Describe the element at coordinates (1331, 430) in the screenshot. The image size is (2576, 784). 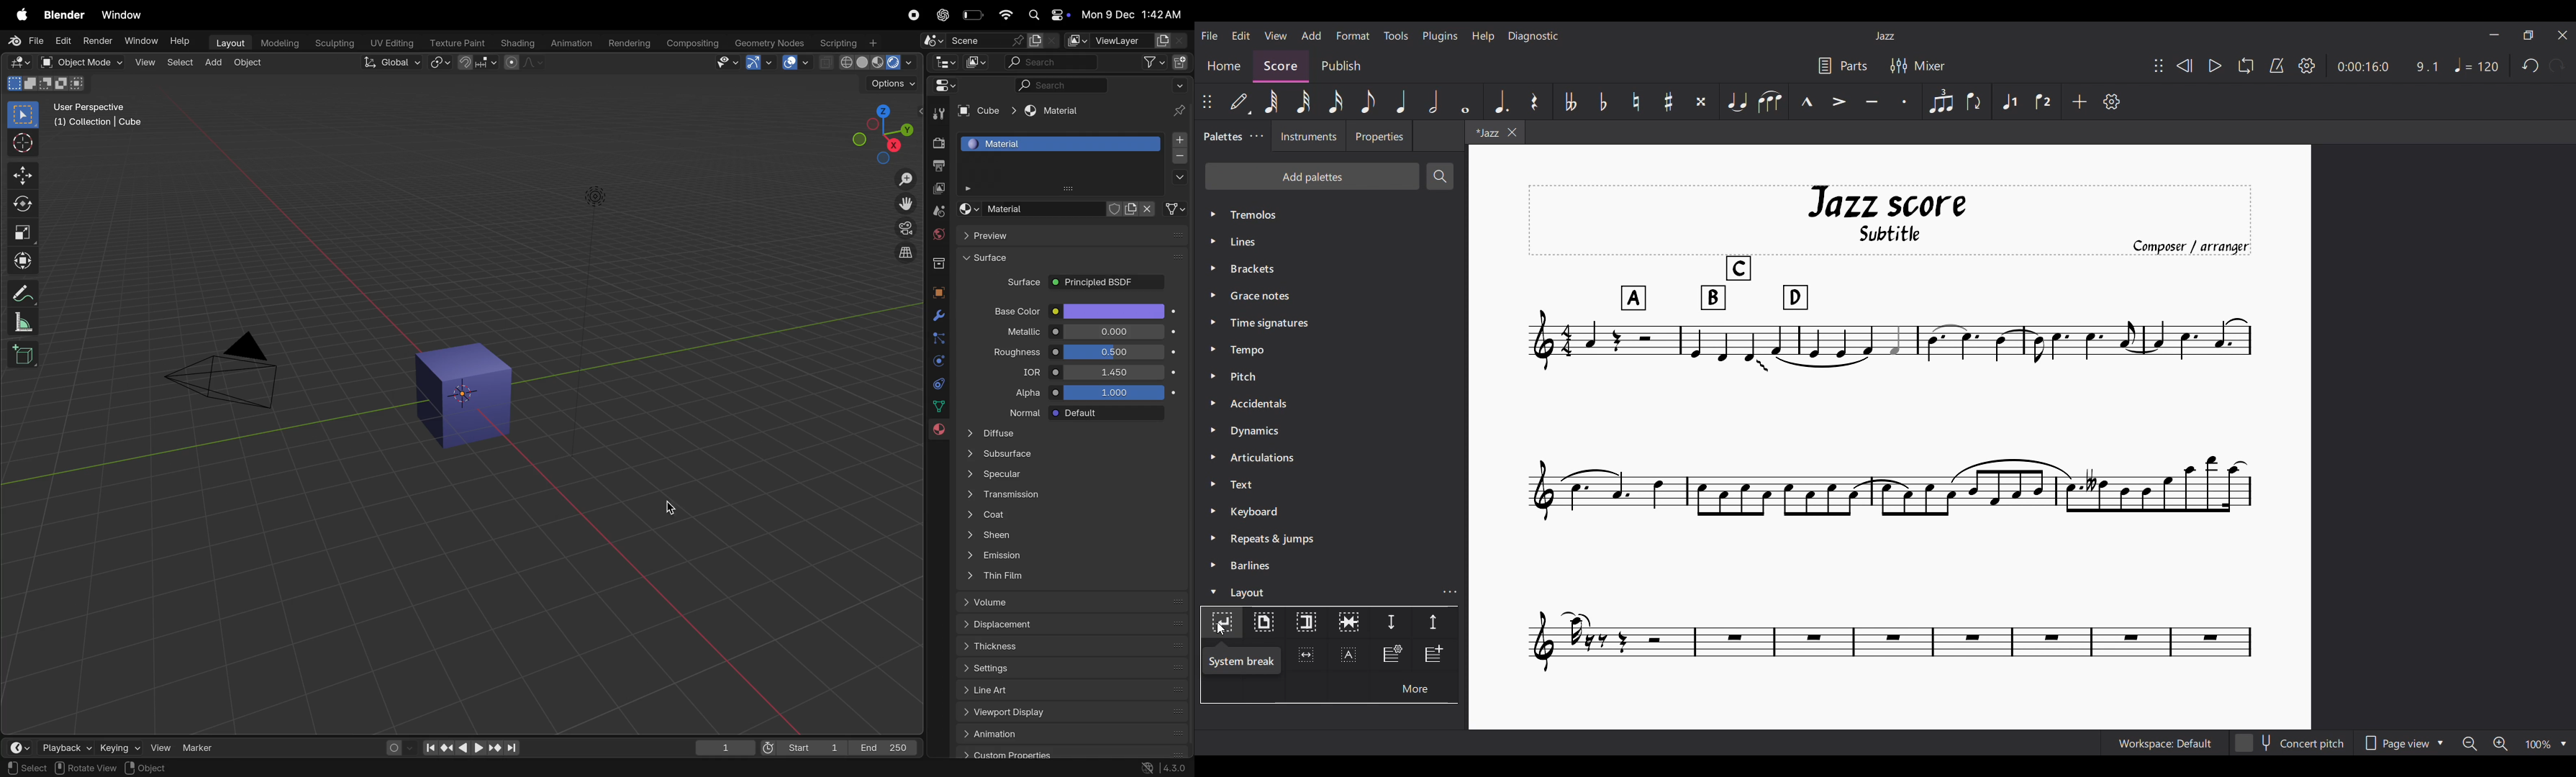
I see `Dynamics` at that location.